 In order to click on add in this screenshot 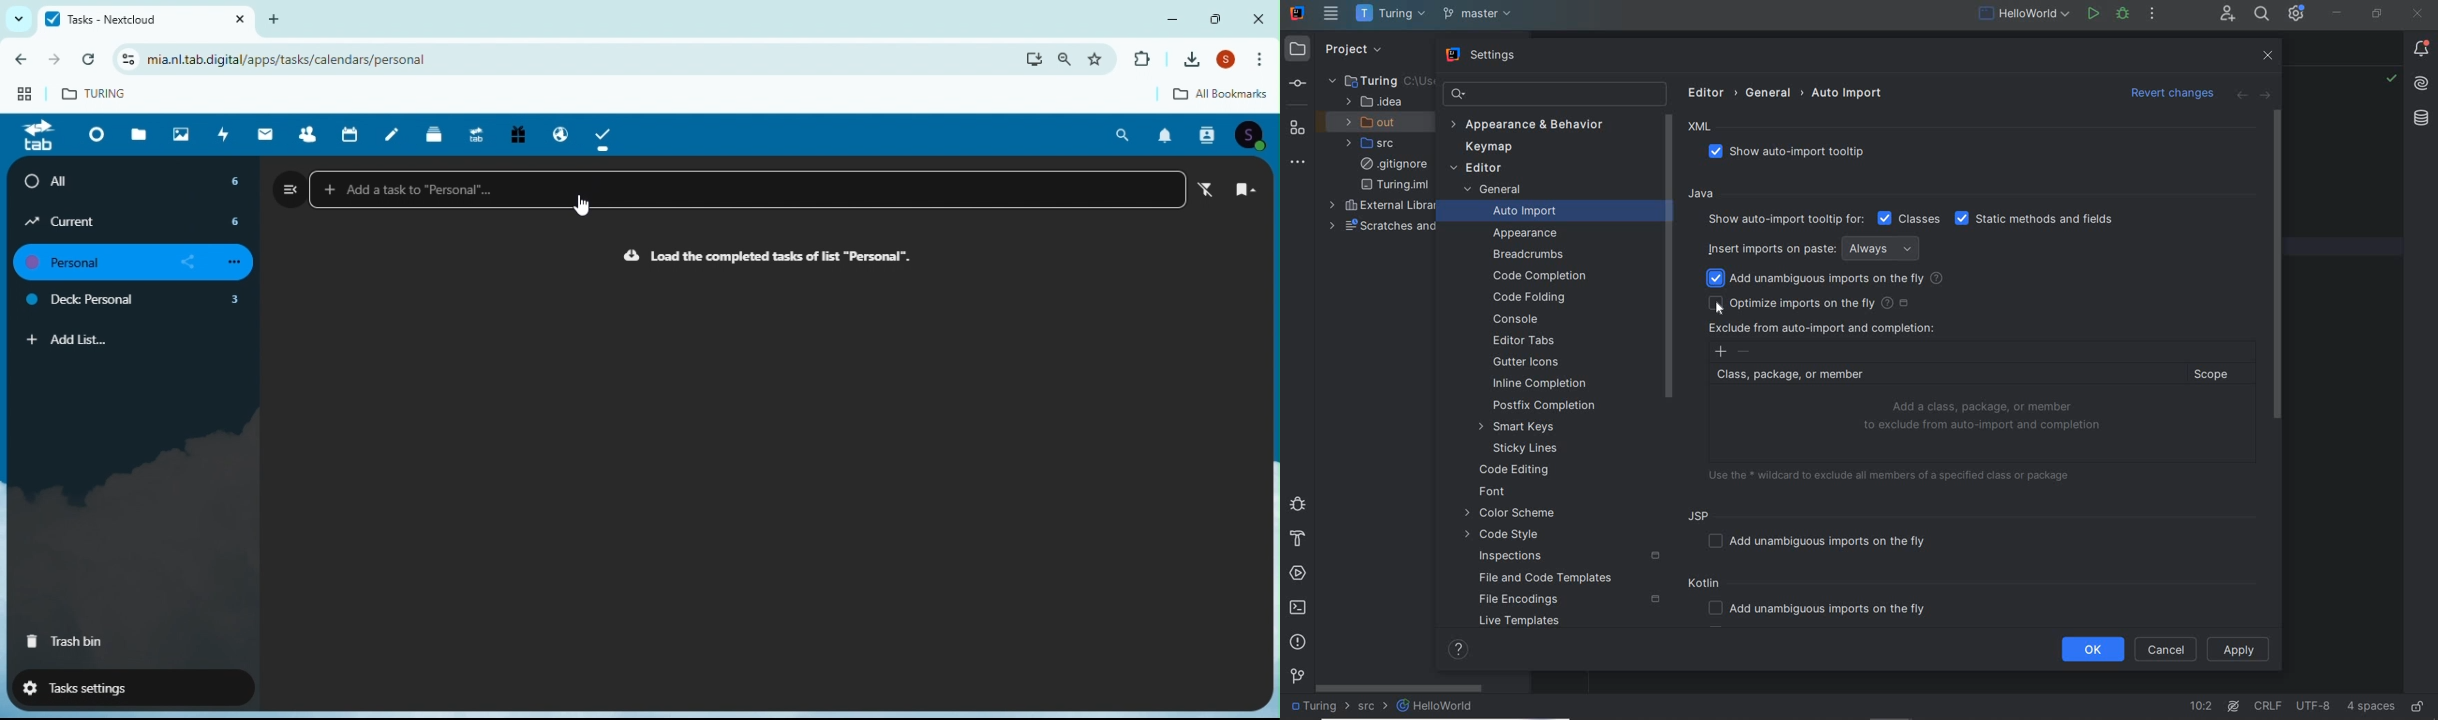, I will do `click(281, 18)`.